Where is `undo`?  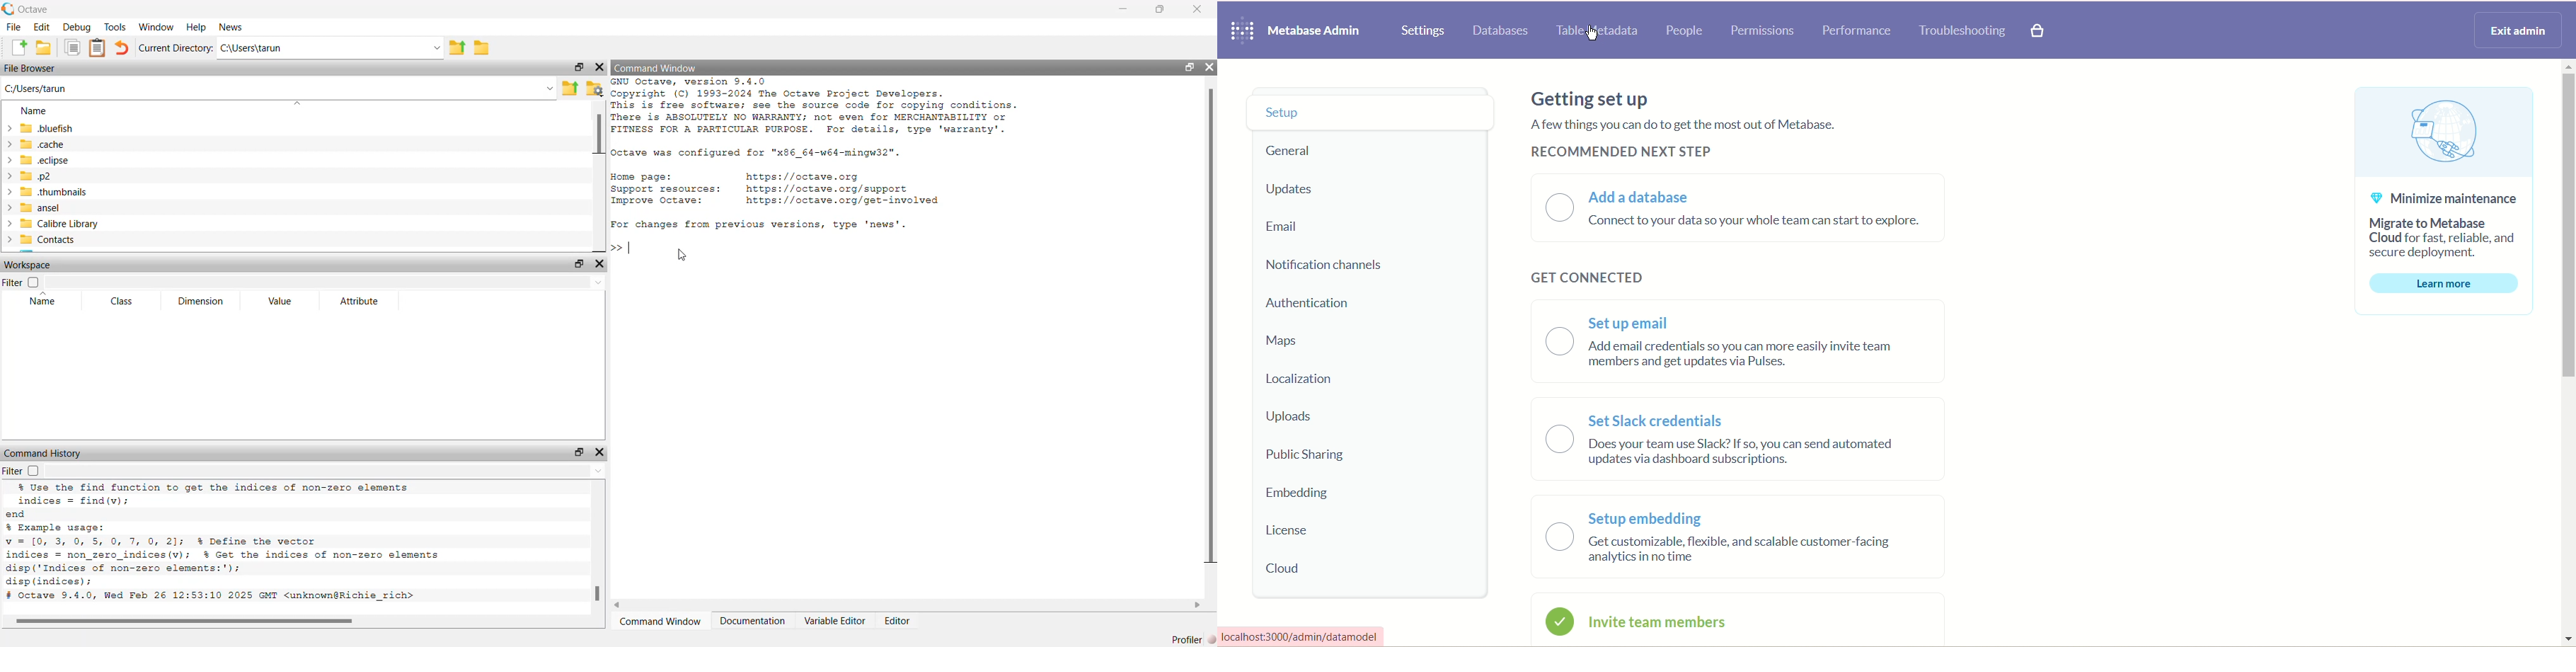
undo is located at coordinates (124, 49).